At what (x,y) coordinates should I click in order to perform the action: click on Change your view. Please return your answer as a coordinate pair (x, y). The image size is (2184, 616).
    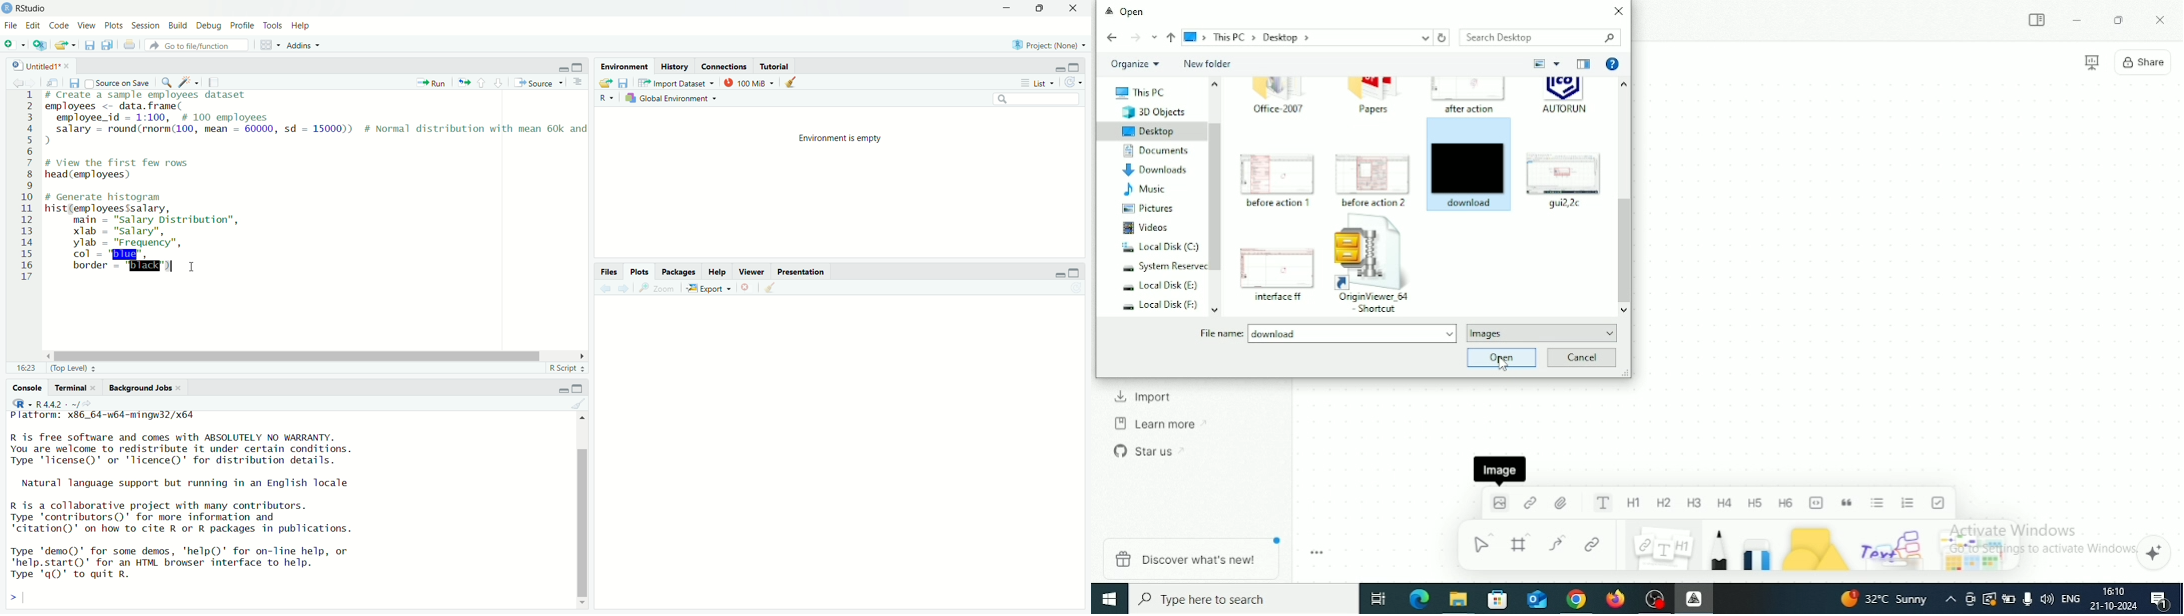
    Looking at the image, I should click on (1539, 64).